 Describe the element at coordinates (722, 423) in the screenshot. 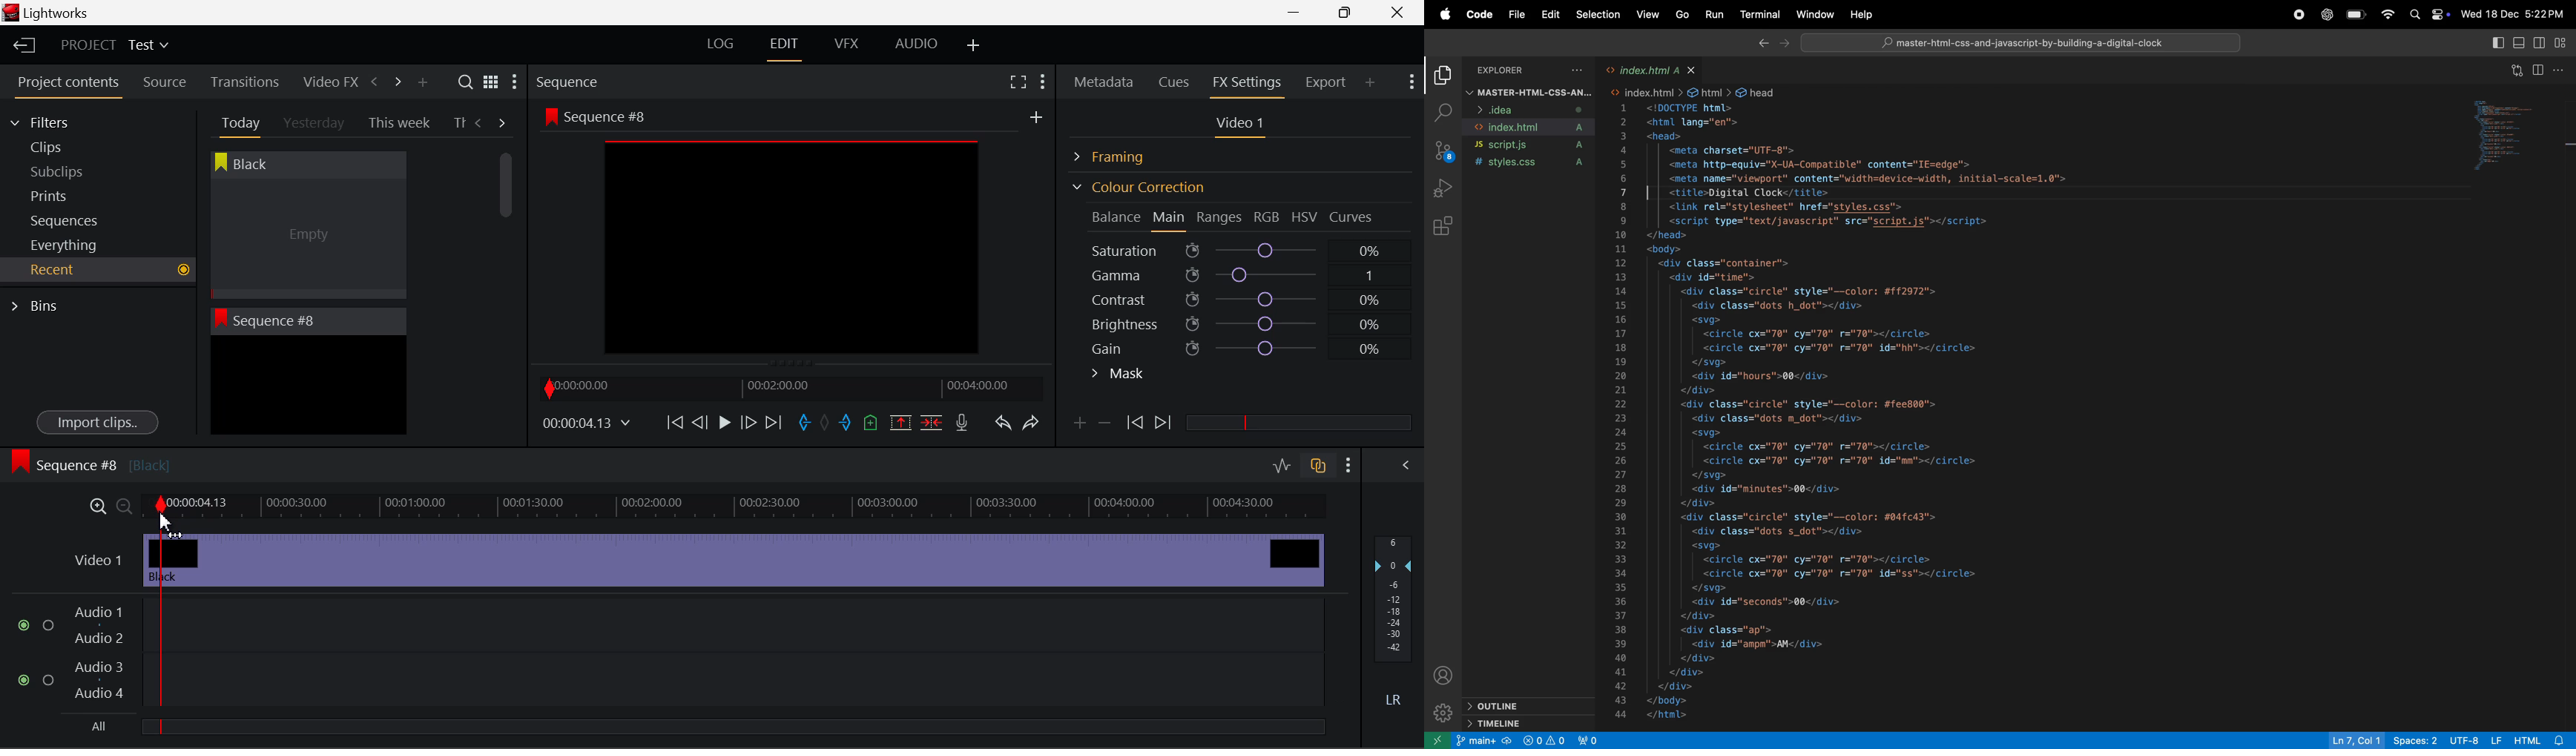

I see `Play` at that location.